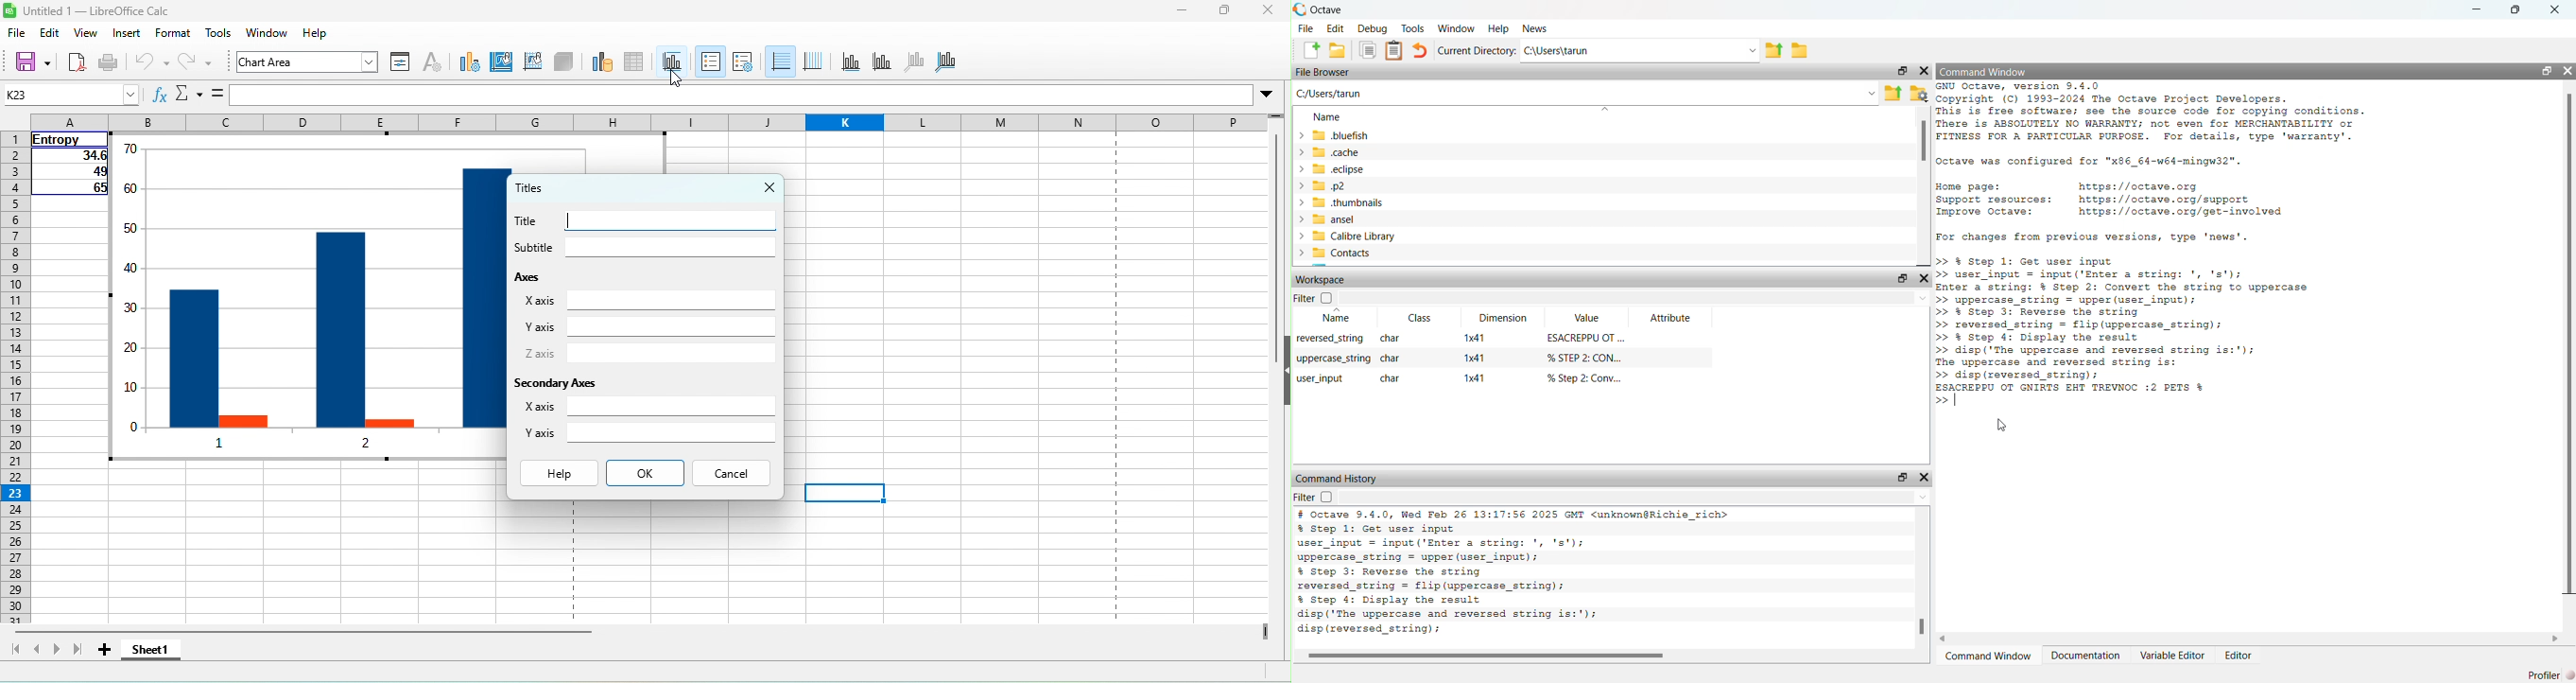 This screenshot has width=2576, height=700. Describe the element at coordinates (111, 651) in the screenshot. I see `add sheet` at that location.